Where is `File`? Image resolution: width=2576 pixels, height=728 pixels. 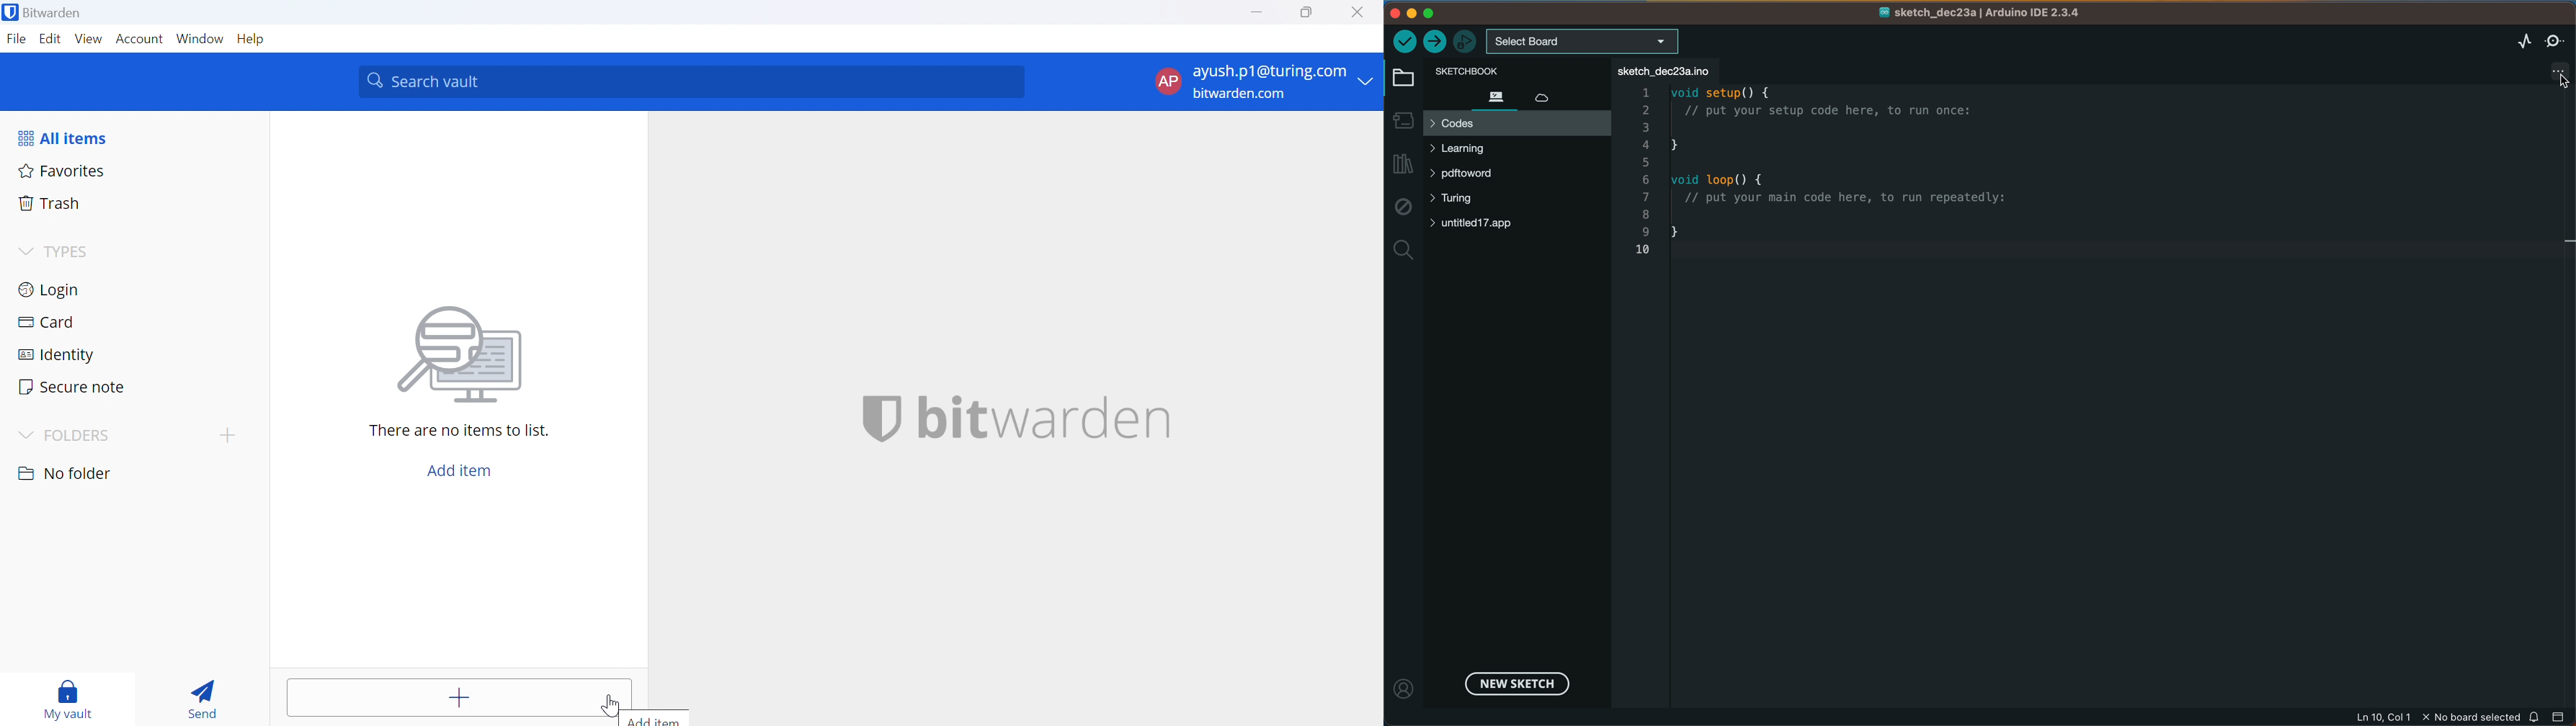 File is located at coordinates (16, 40).